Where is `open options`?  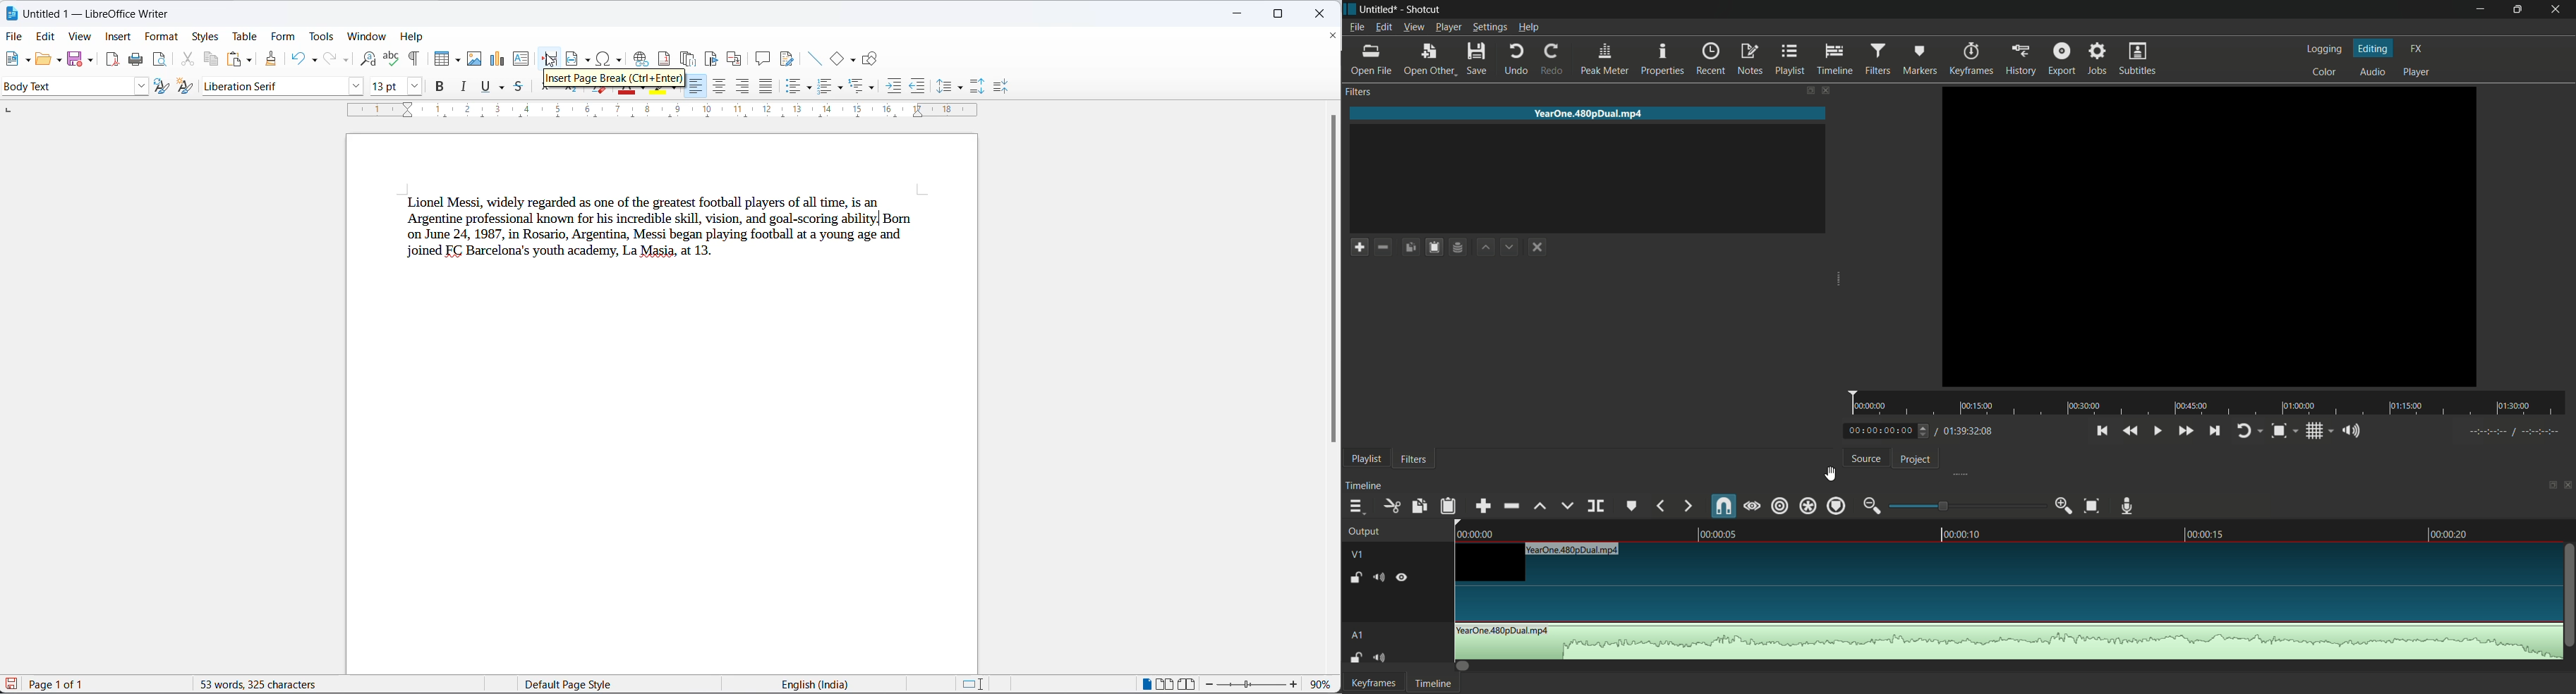
open options is located at coordinates (57, 61).